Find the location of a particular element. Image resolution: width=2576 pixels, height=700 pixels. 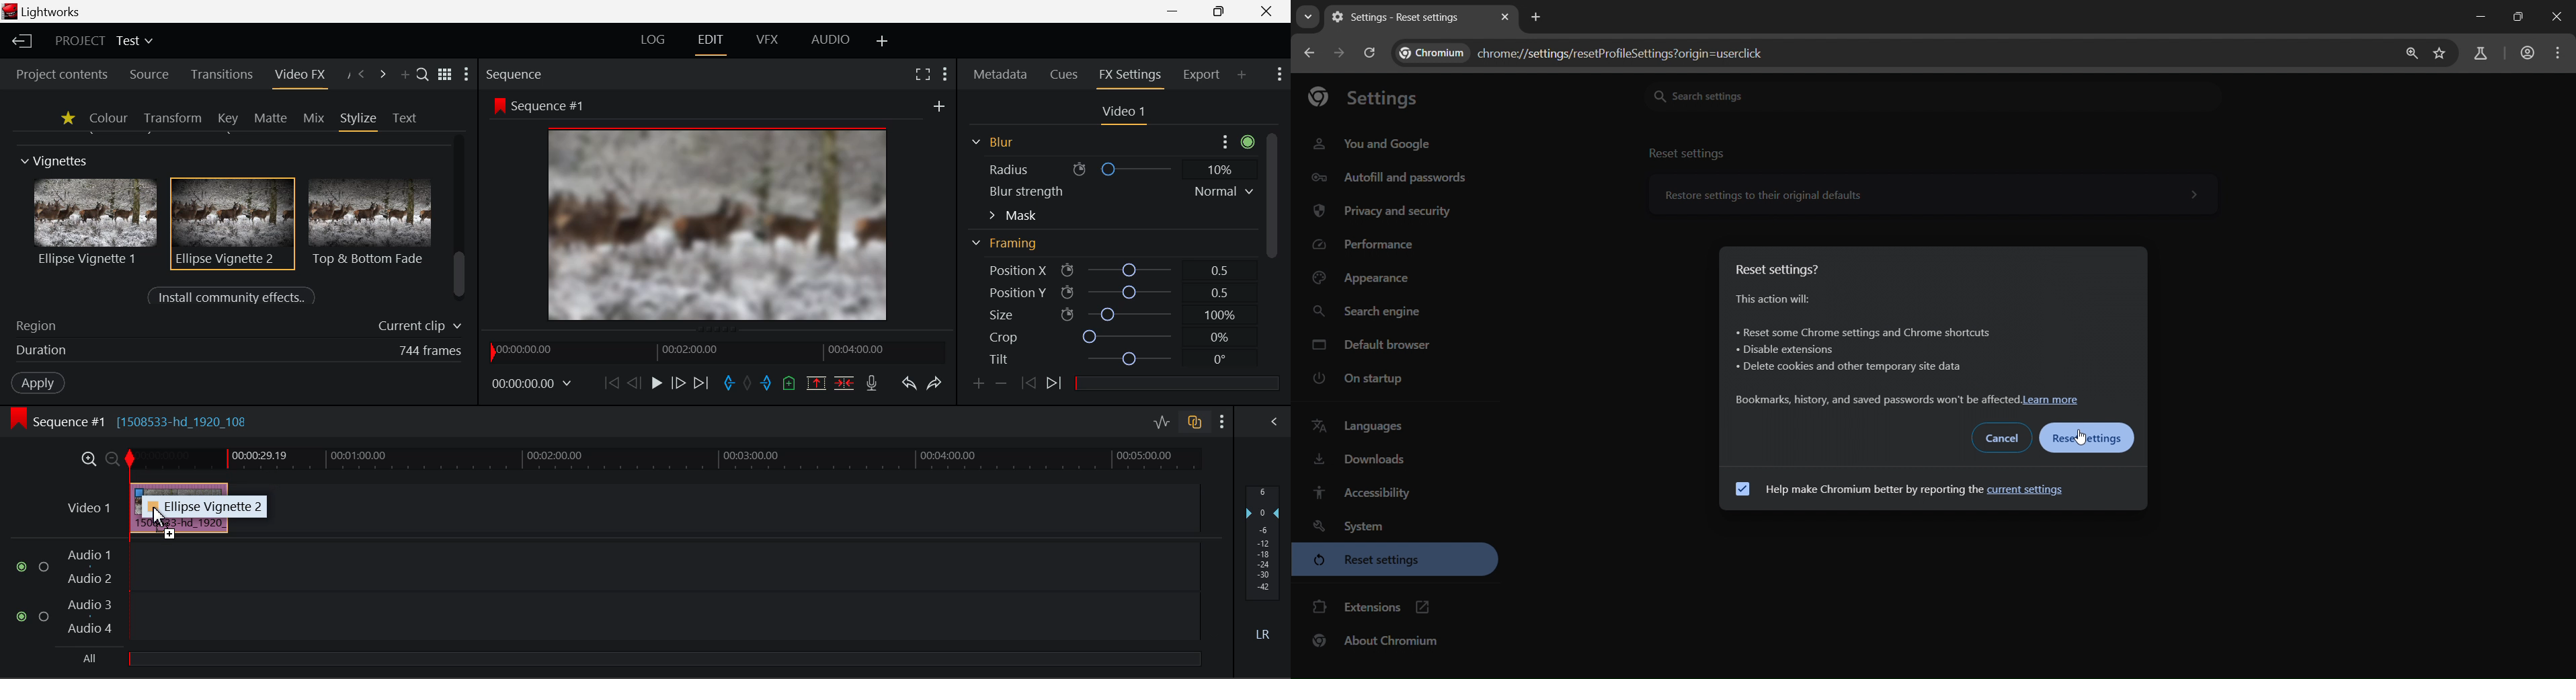

Close is located at coordinates (2559, 15).